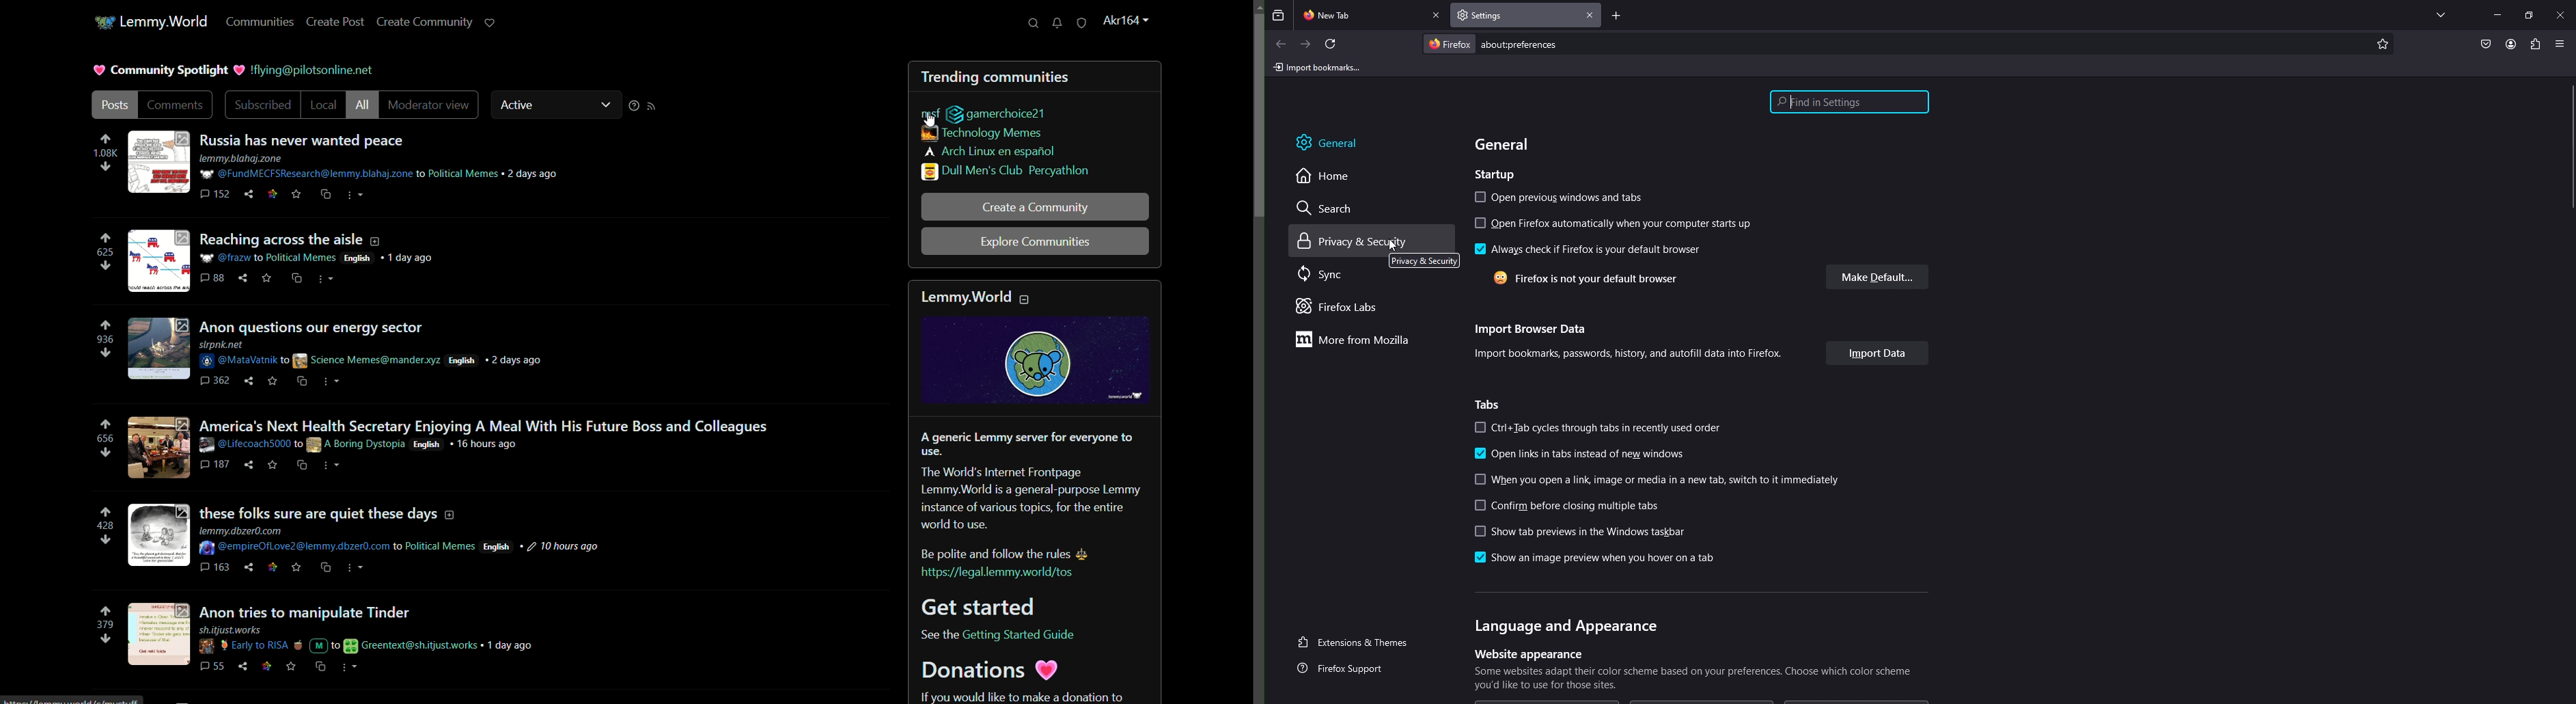  What do you see at coordinates (1849, 103) in the screenshot?
I see `search settings` at bounding box center [1849, 103].